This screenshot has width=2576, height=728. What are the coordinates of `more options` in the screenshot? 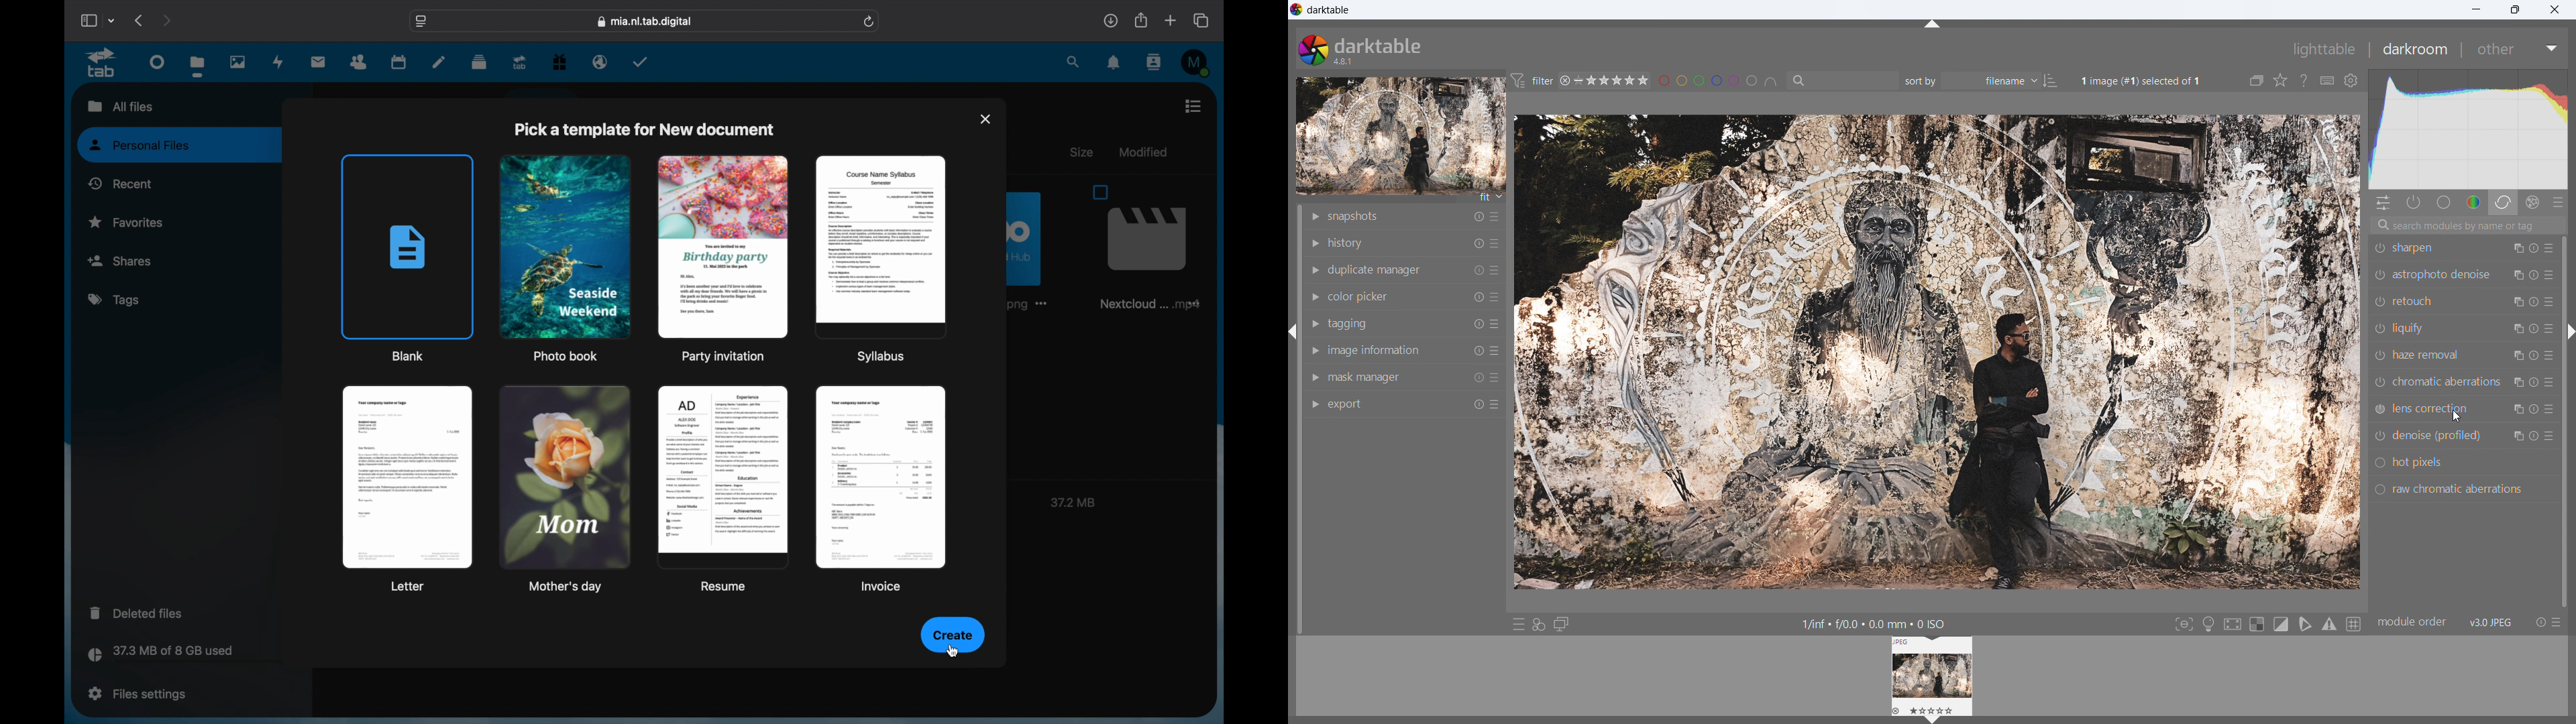 It's located at (1497, 271).